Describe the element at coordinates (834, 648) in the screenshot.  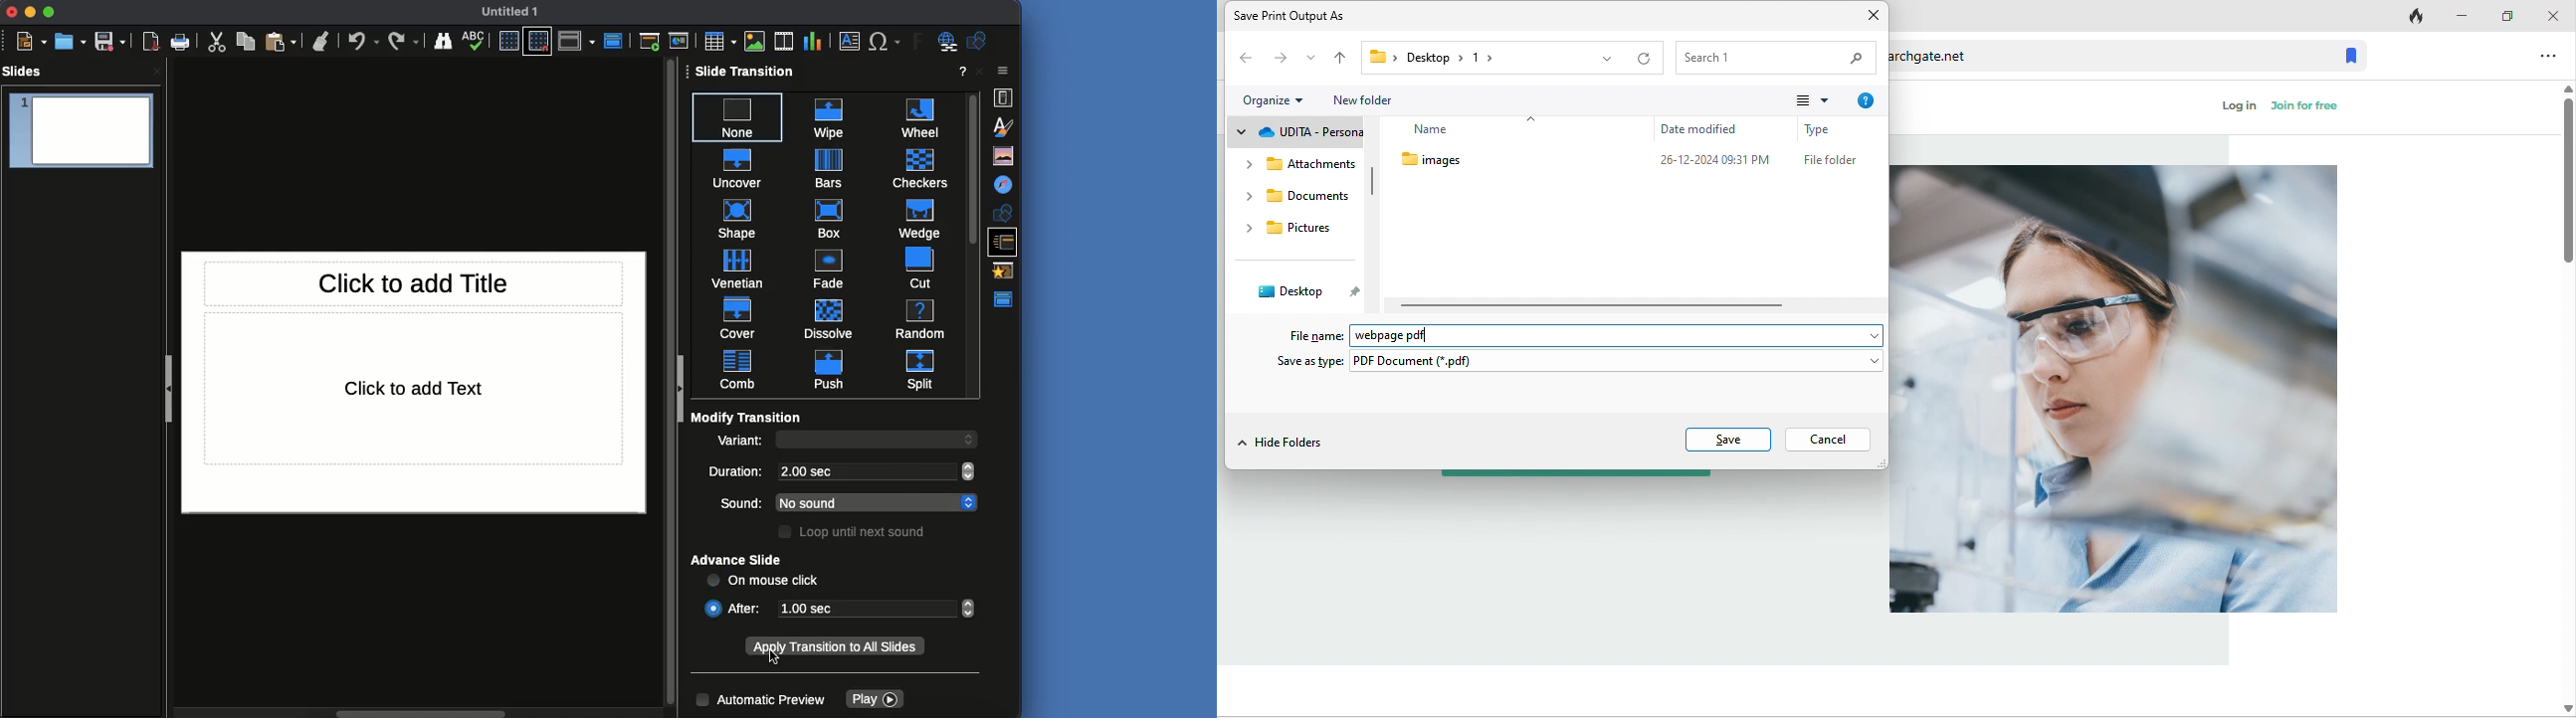
I see `Apply transition to all slides` at that location.